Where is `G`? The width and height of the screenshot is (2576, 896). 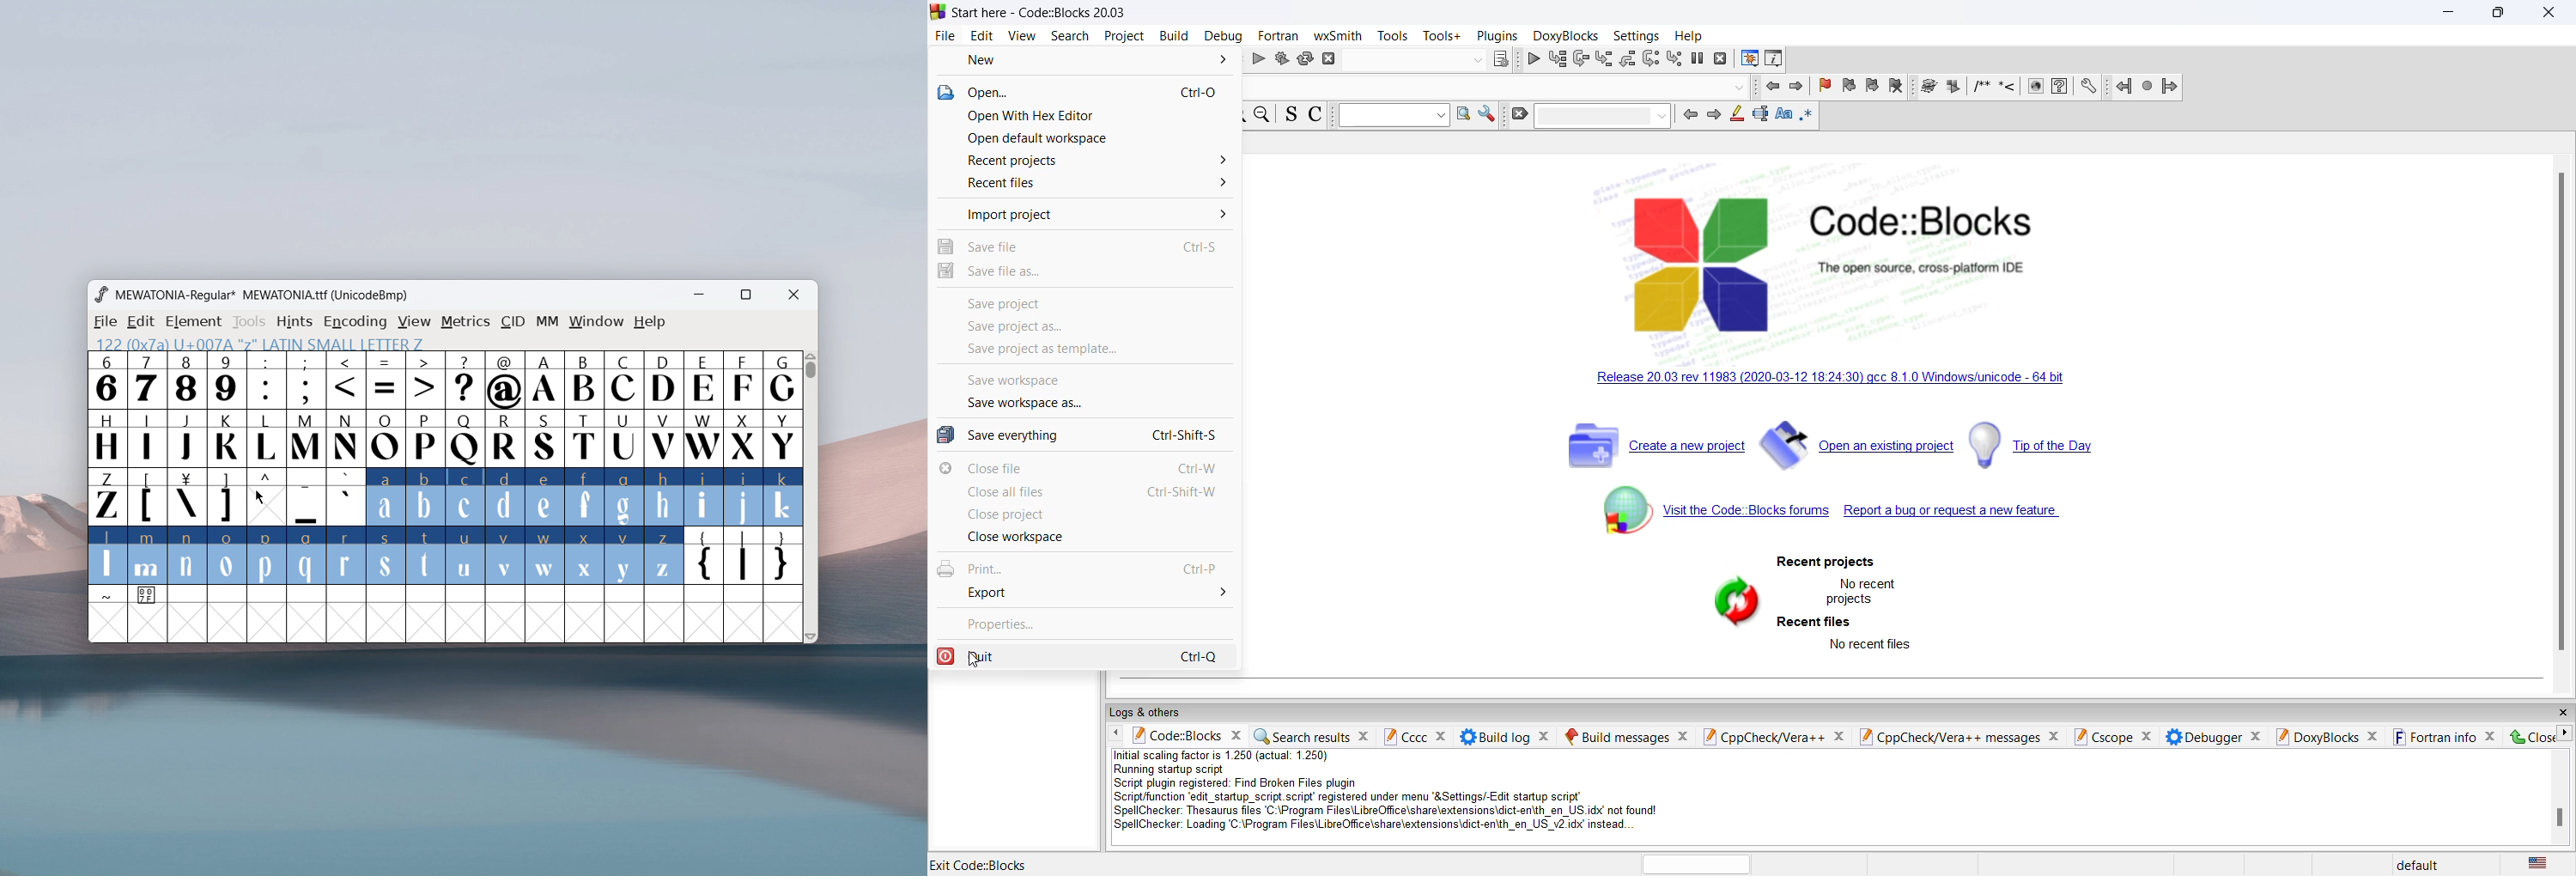 G is located at coordinates (783, 380).